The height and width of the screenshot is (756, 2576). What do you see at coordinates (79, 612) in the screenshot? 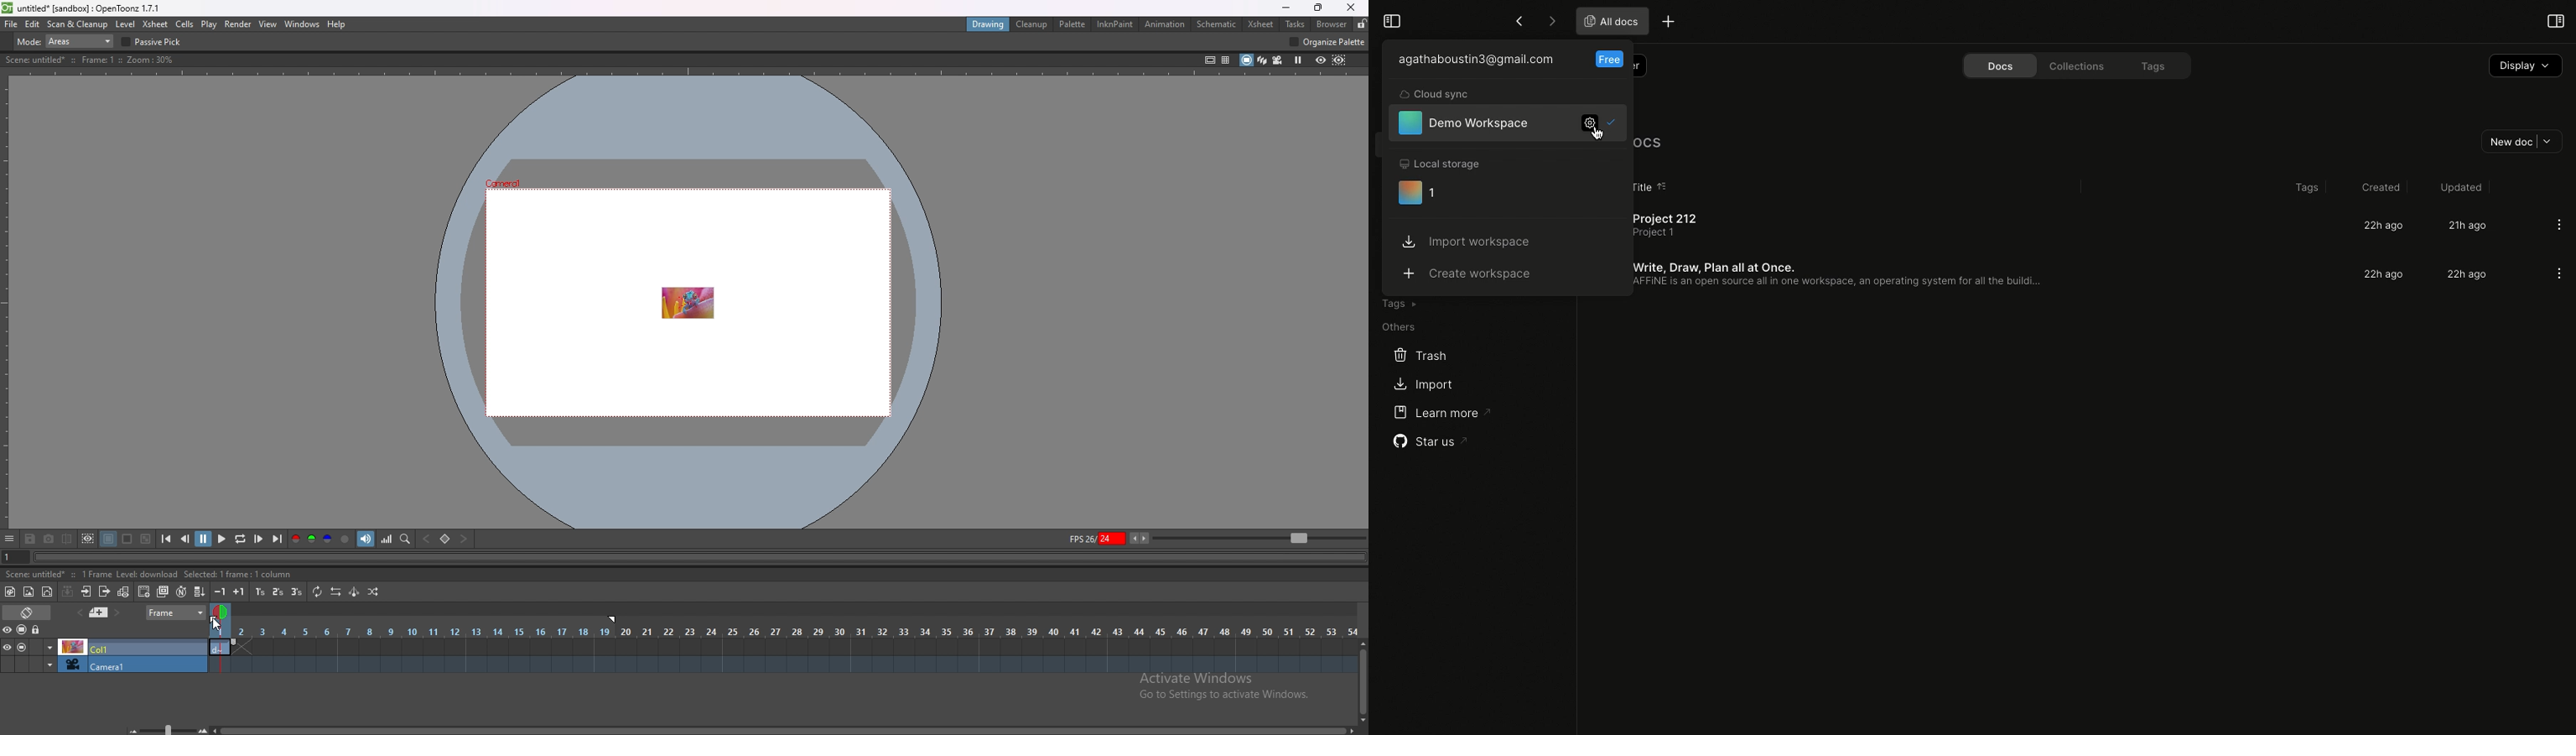
I see `add memo` at bounding box center [79, 612].